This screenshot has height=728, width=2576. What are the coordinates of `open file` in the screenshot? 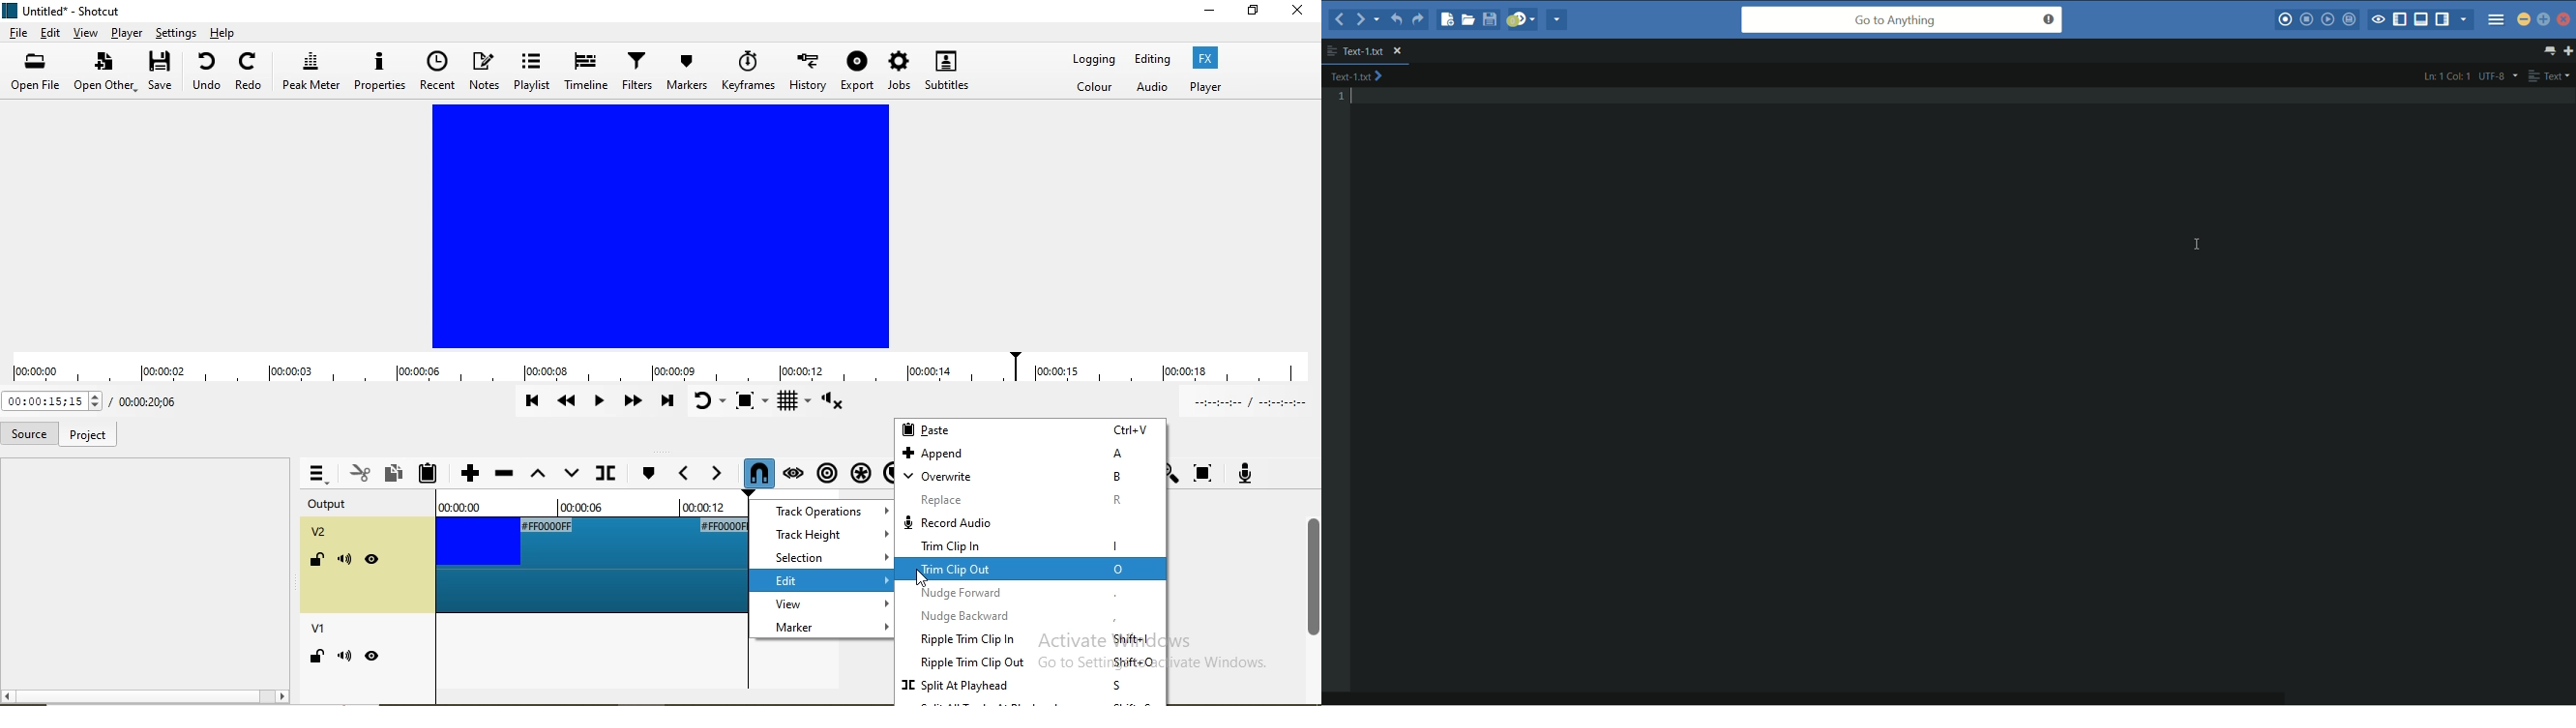 It's located at (39, 74).